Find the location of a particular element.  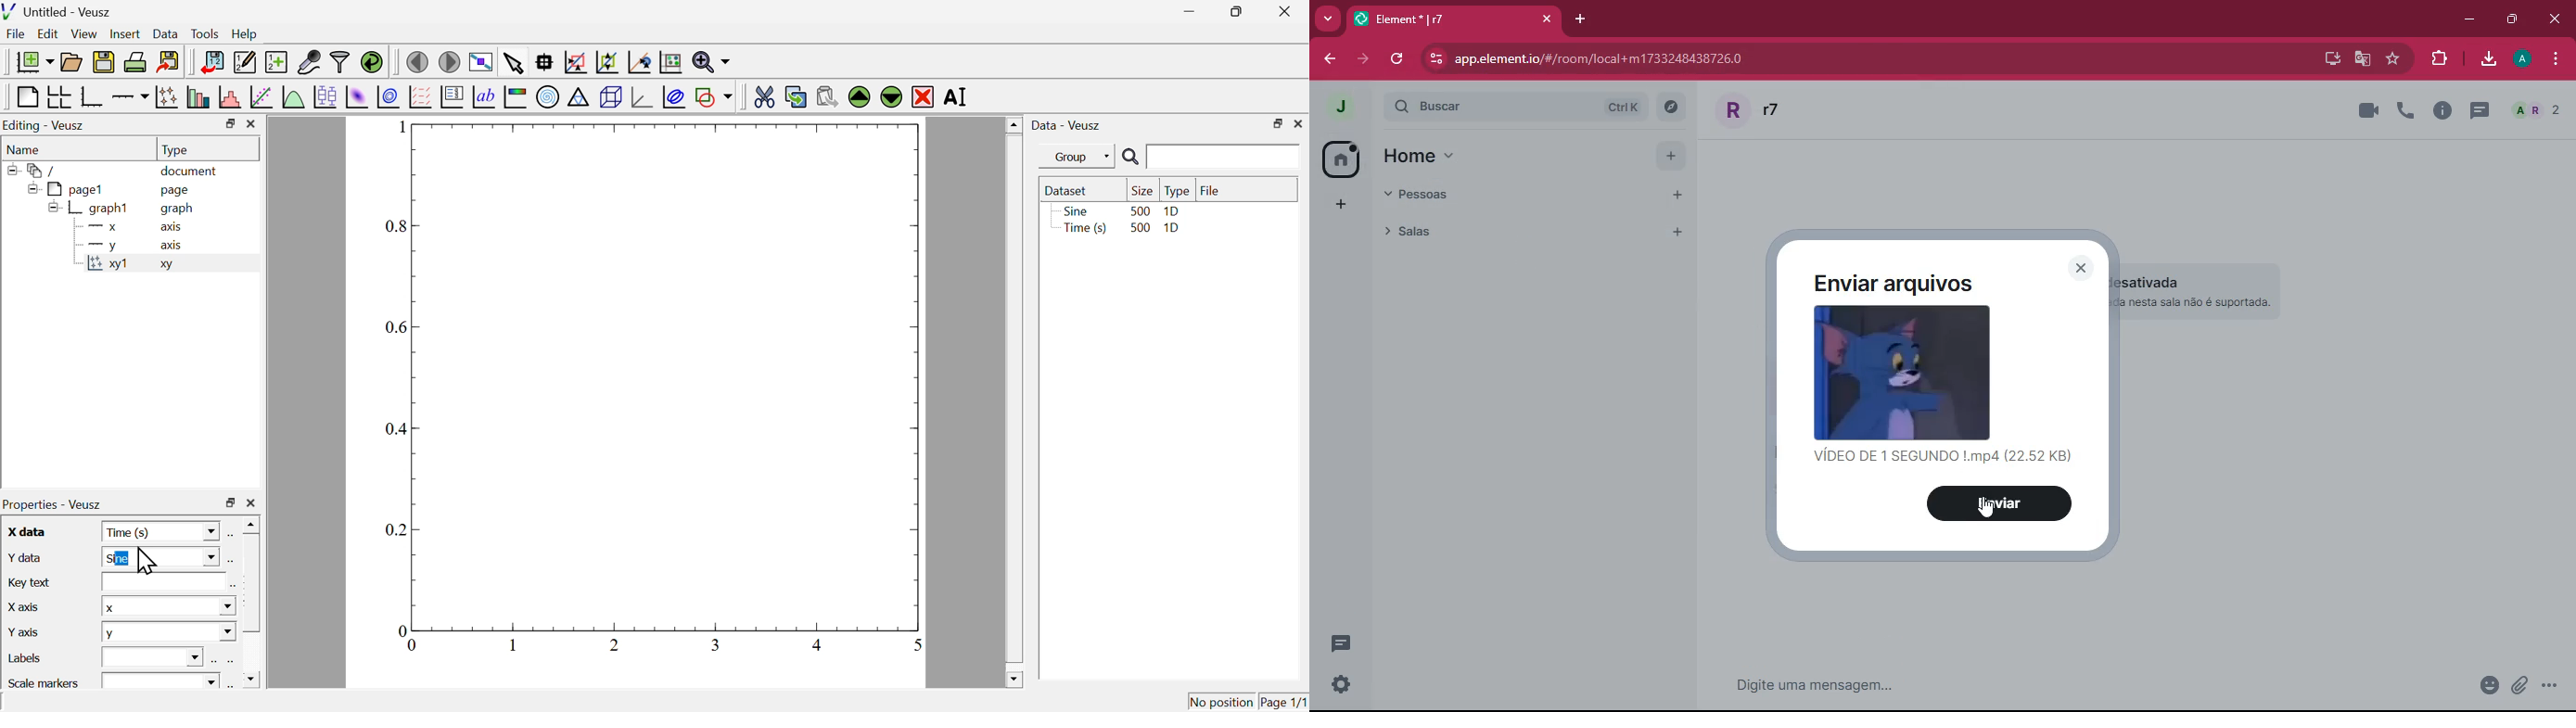

back is located at coordinates (1326, 60).